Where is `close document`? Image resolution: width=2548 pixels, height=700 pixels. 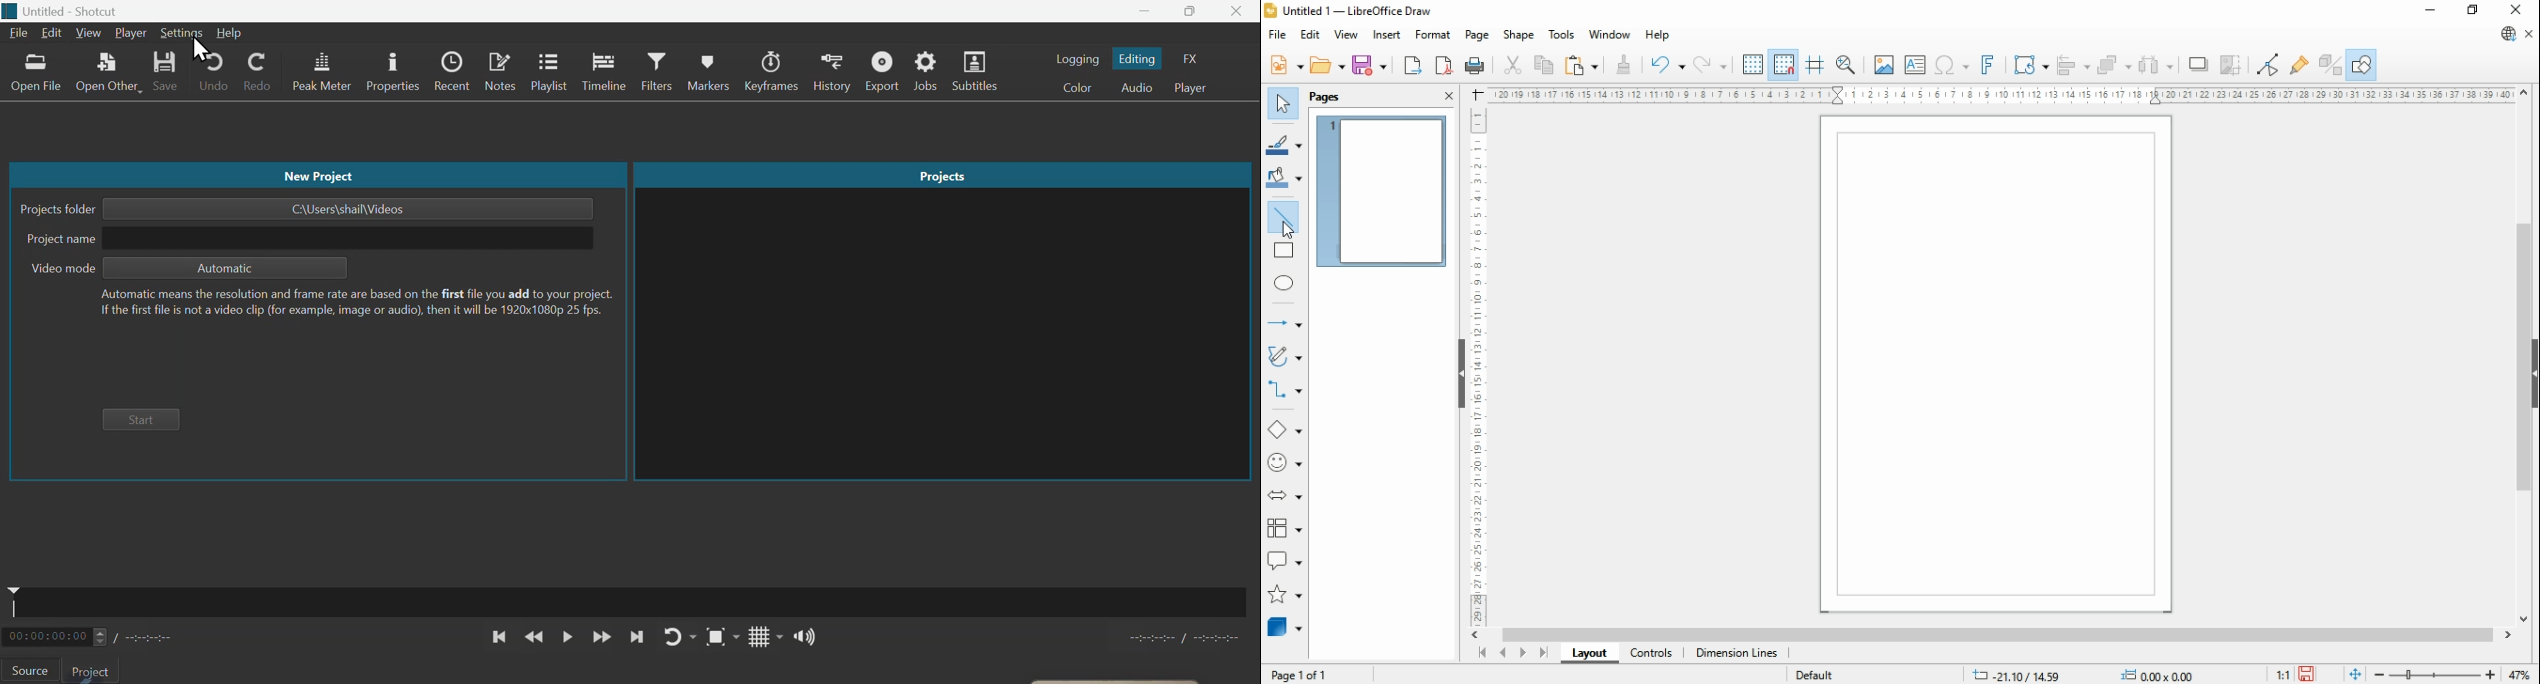
close document is located at coordinates (2530, 34).